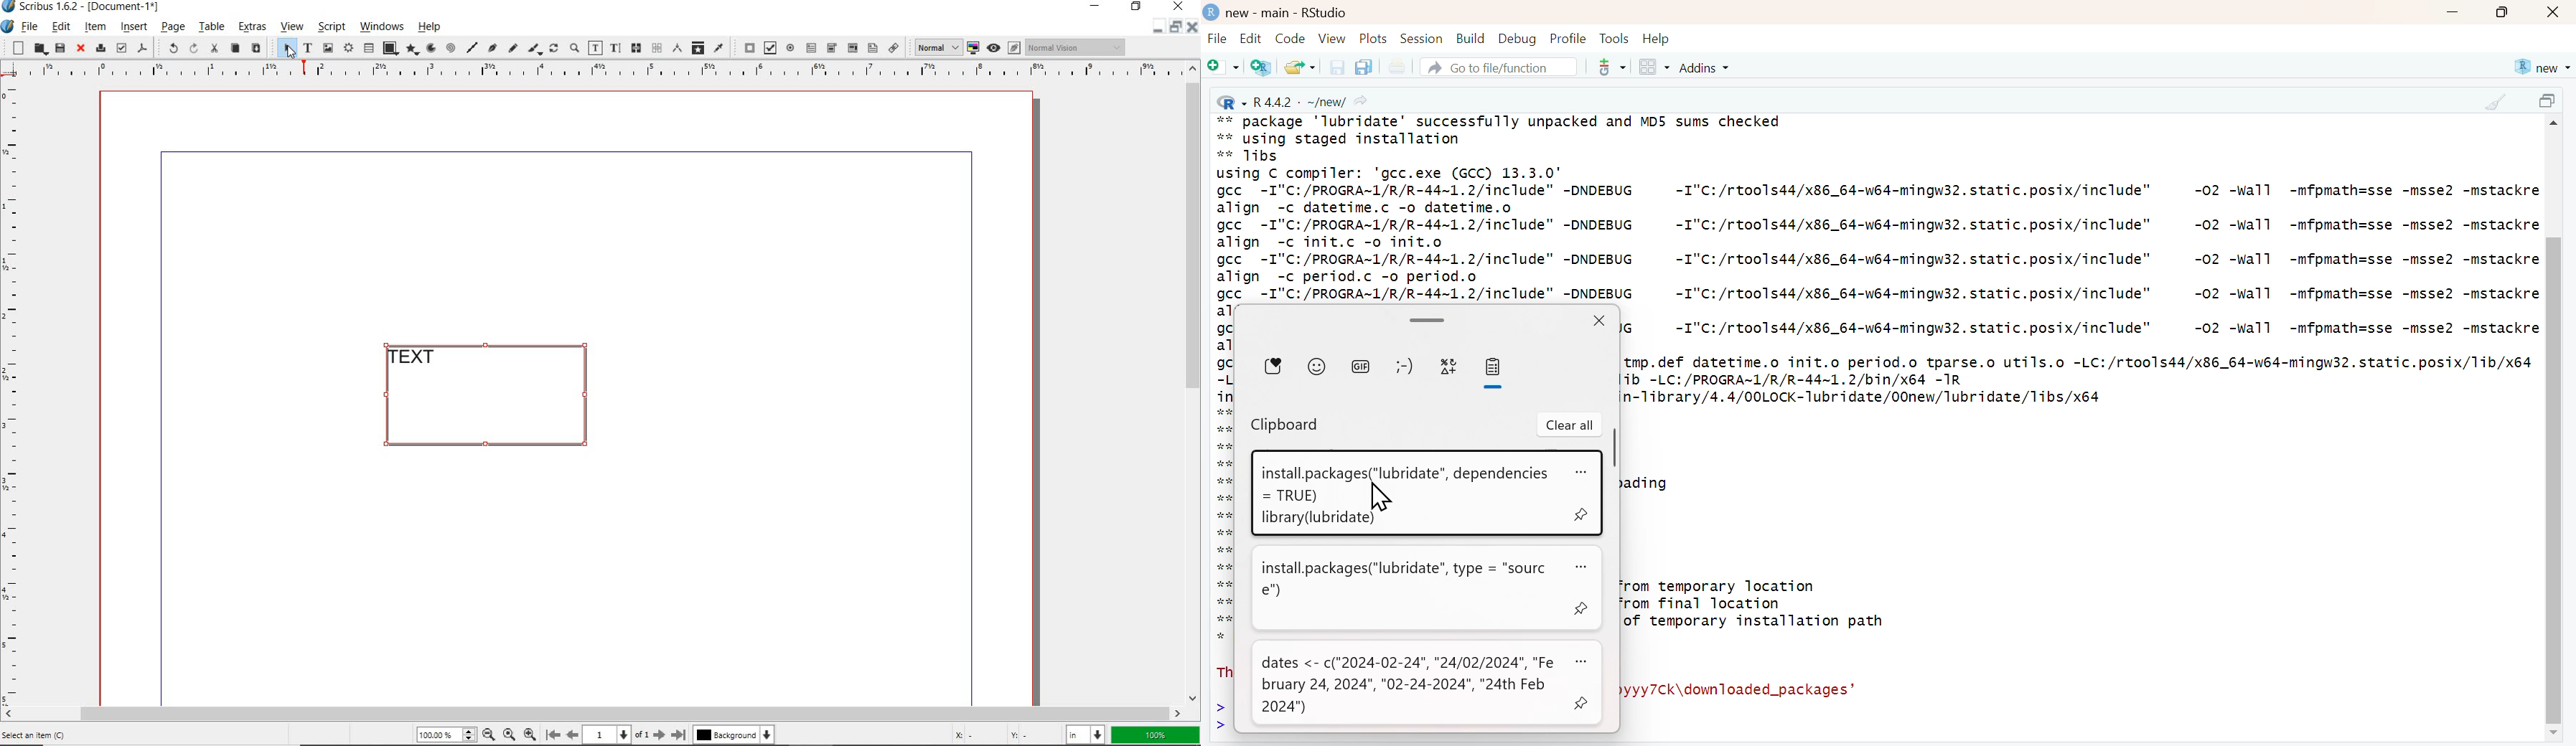 This screenshot has width=2576, height=756. What do you see at coordinates (1361, 365) in the screenshot?
I see `GIF` at bounding box center [1361, 365].